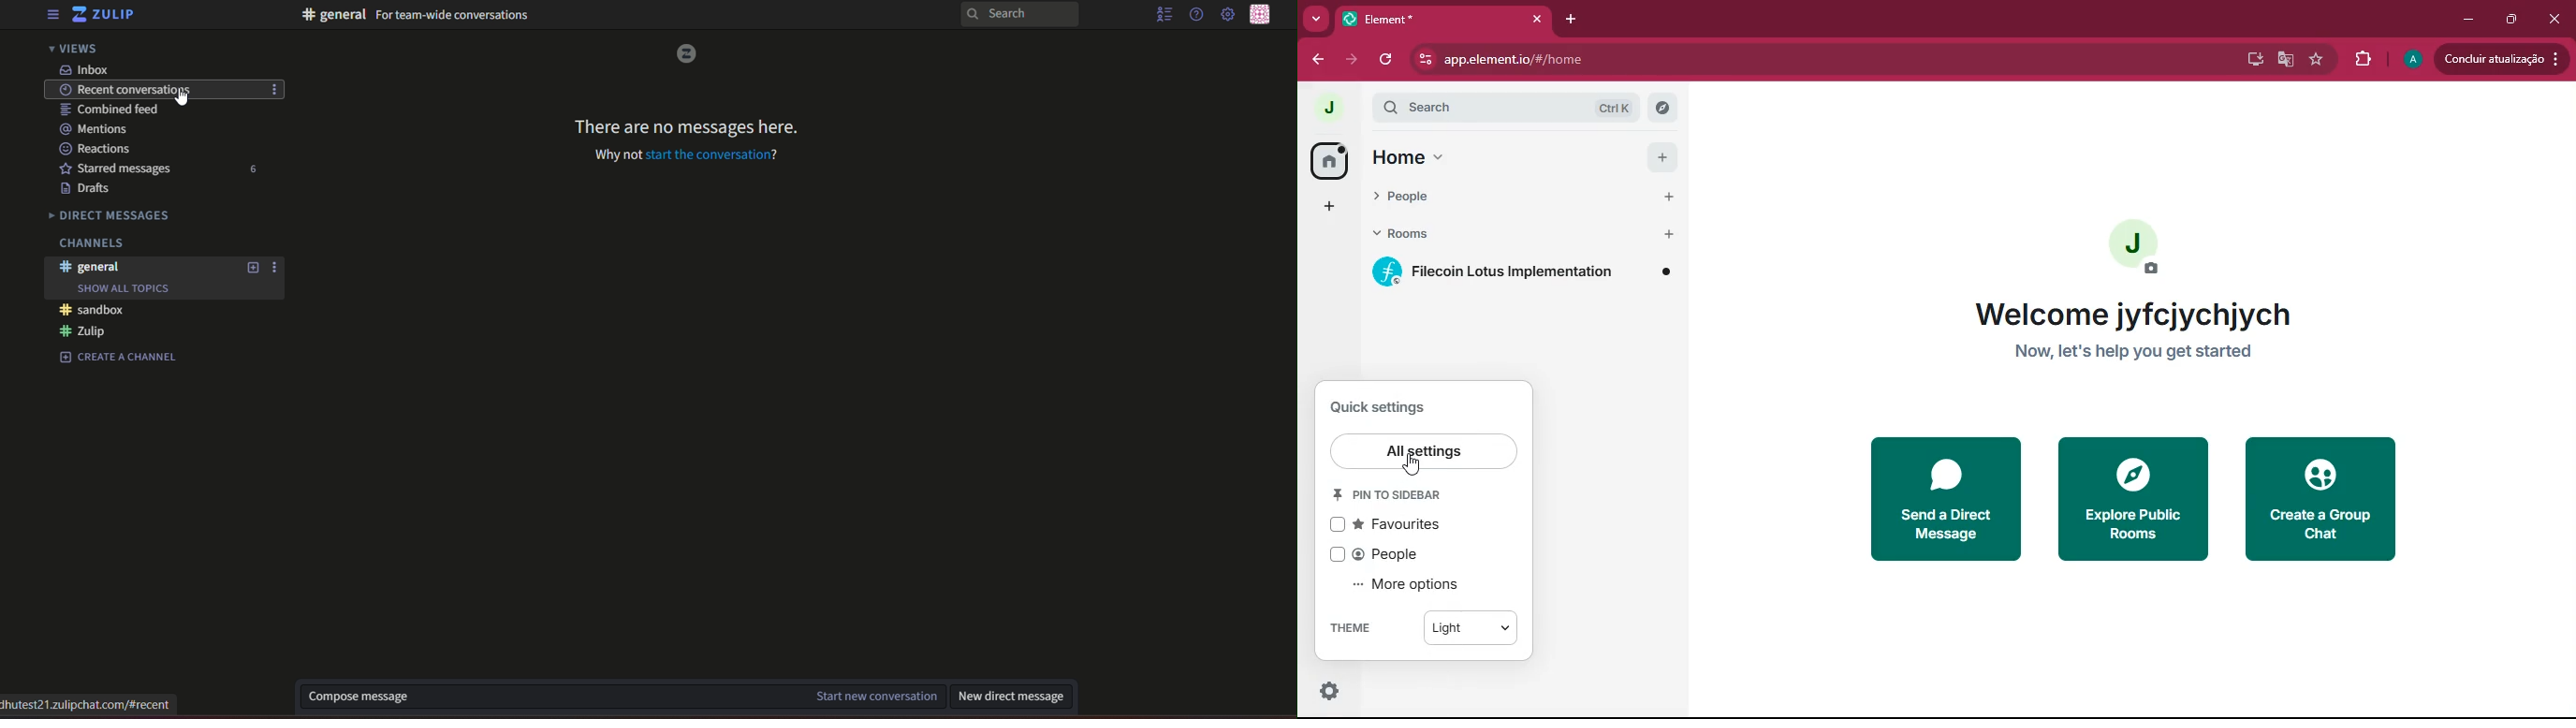 The height and width of the screenshot is (728, 2576). I want to click on add, so click(250, 268).